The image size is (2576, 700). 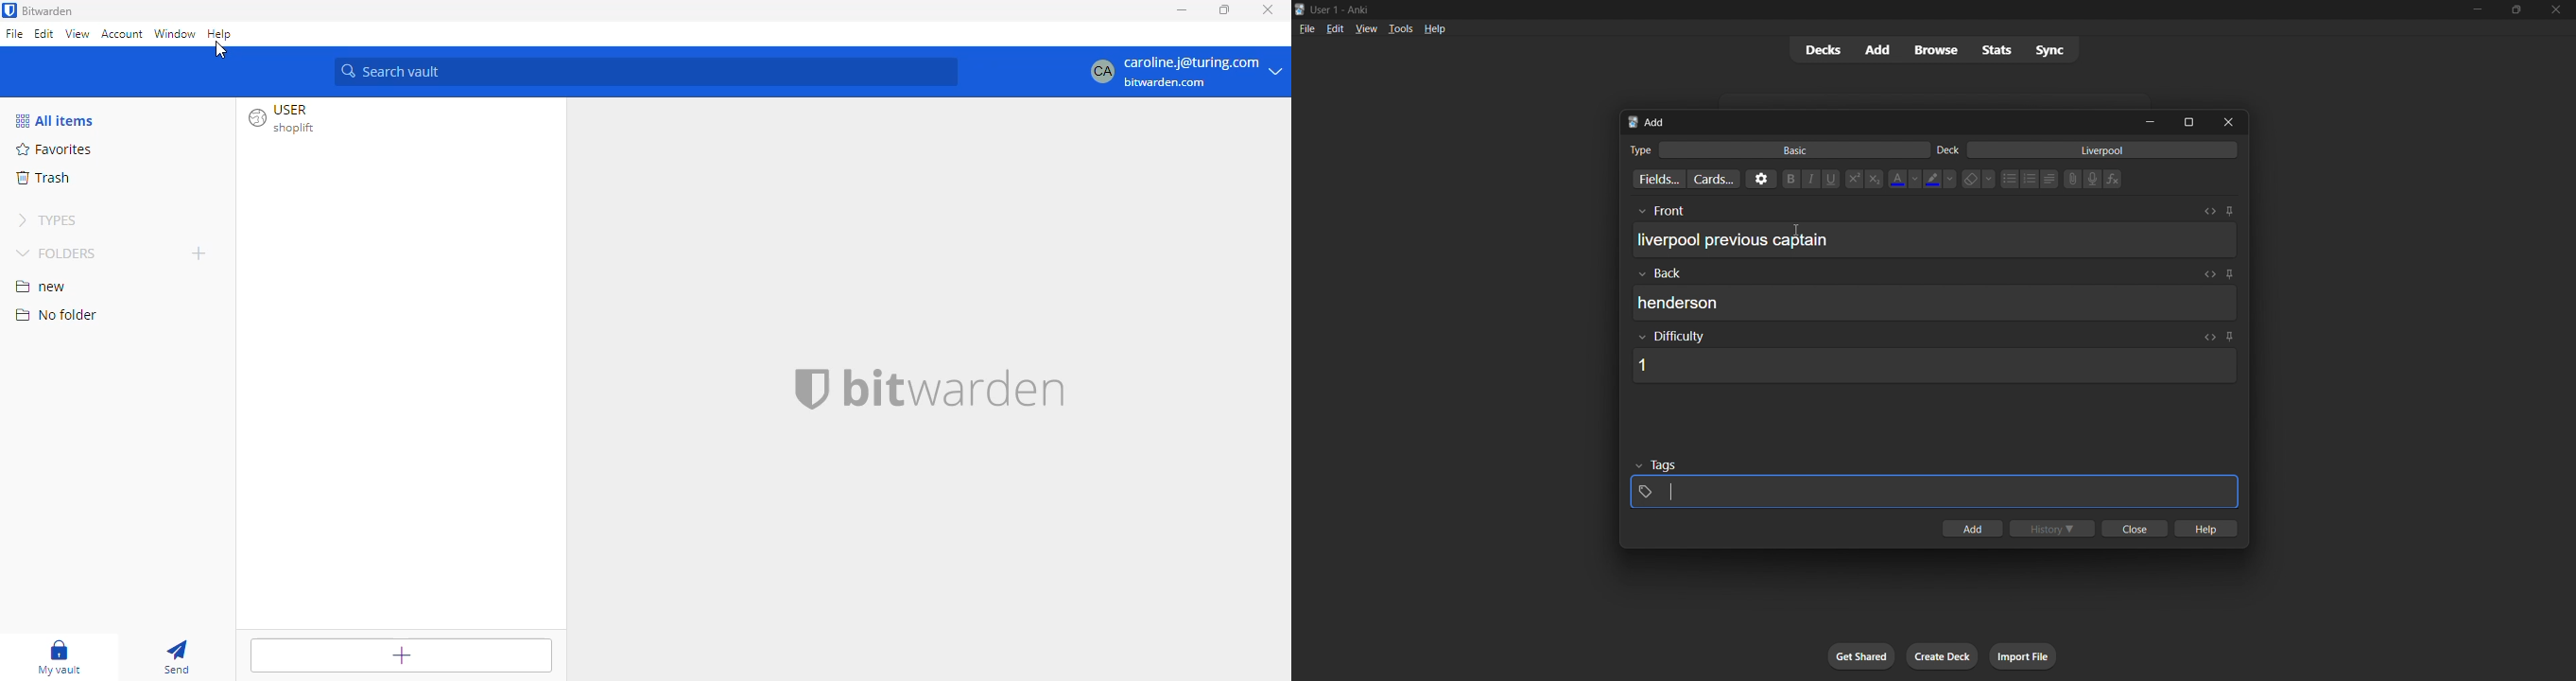 What do you see at coordinates (1365, 28) in the screenshot?
I see `view` at bounding box center [1365, 28].